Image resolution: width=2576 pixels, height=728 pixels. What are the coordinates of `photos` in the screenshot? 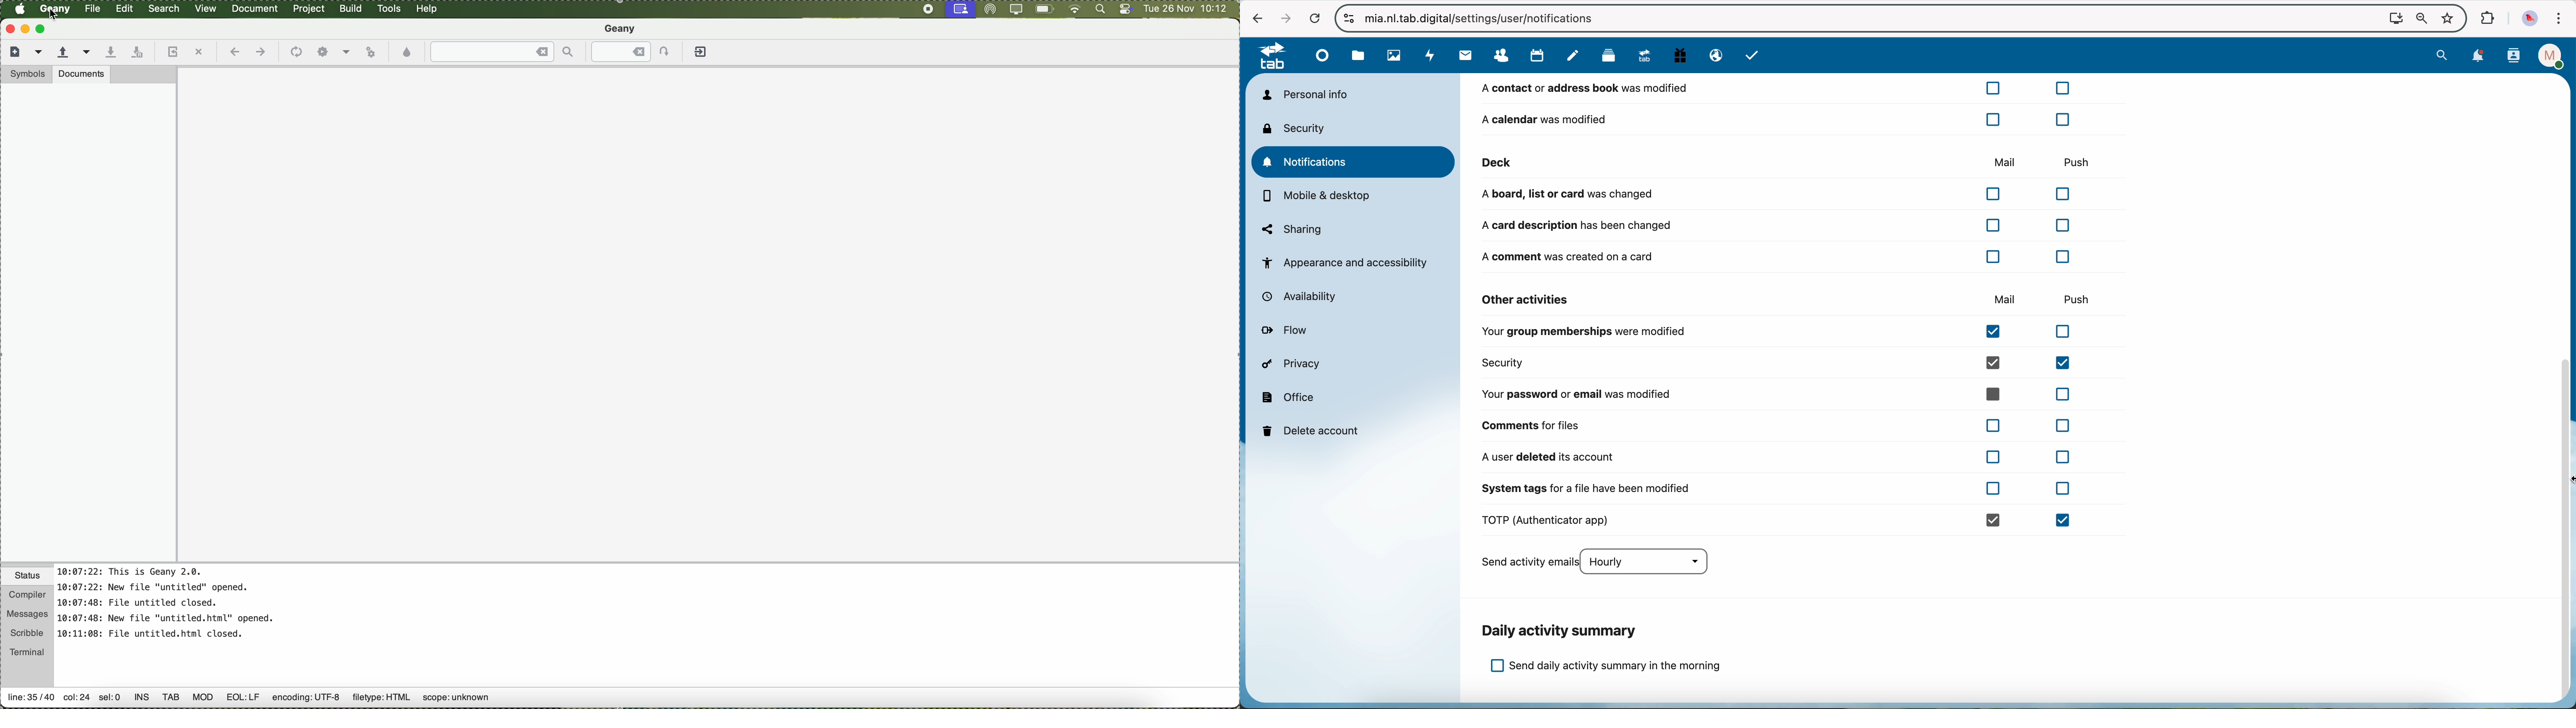 It's located at (1393, 56).